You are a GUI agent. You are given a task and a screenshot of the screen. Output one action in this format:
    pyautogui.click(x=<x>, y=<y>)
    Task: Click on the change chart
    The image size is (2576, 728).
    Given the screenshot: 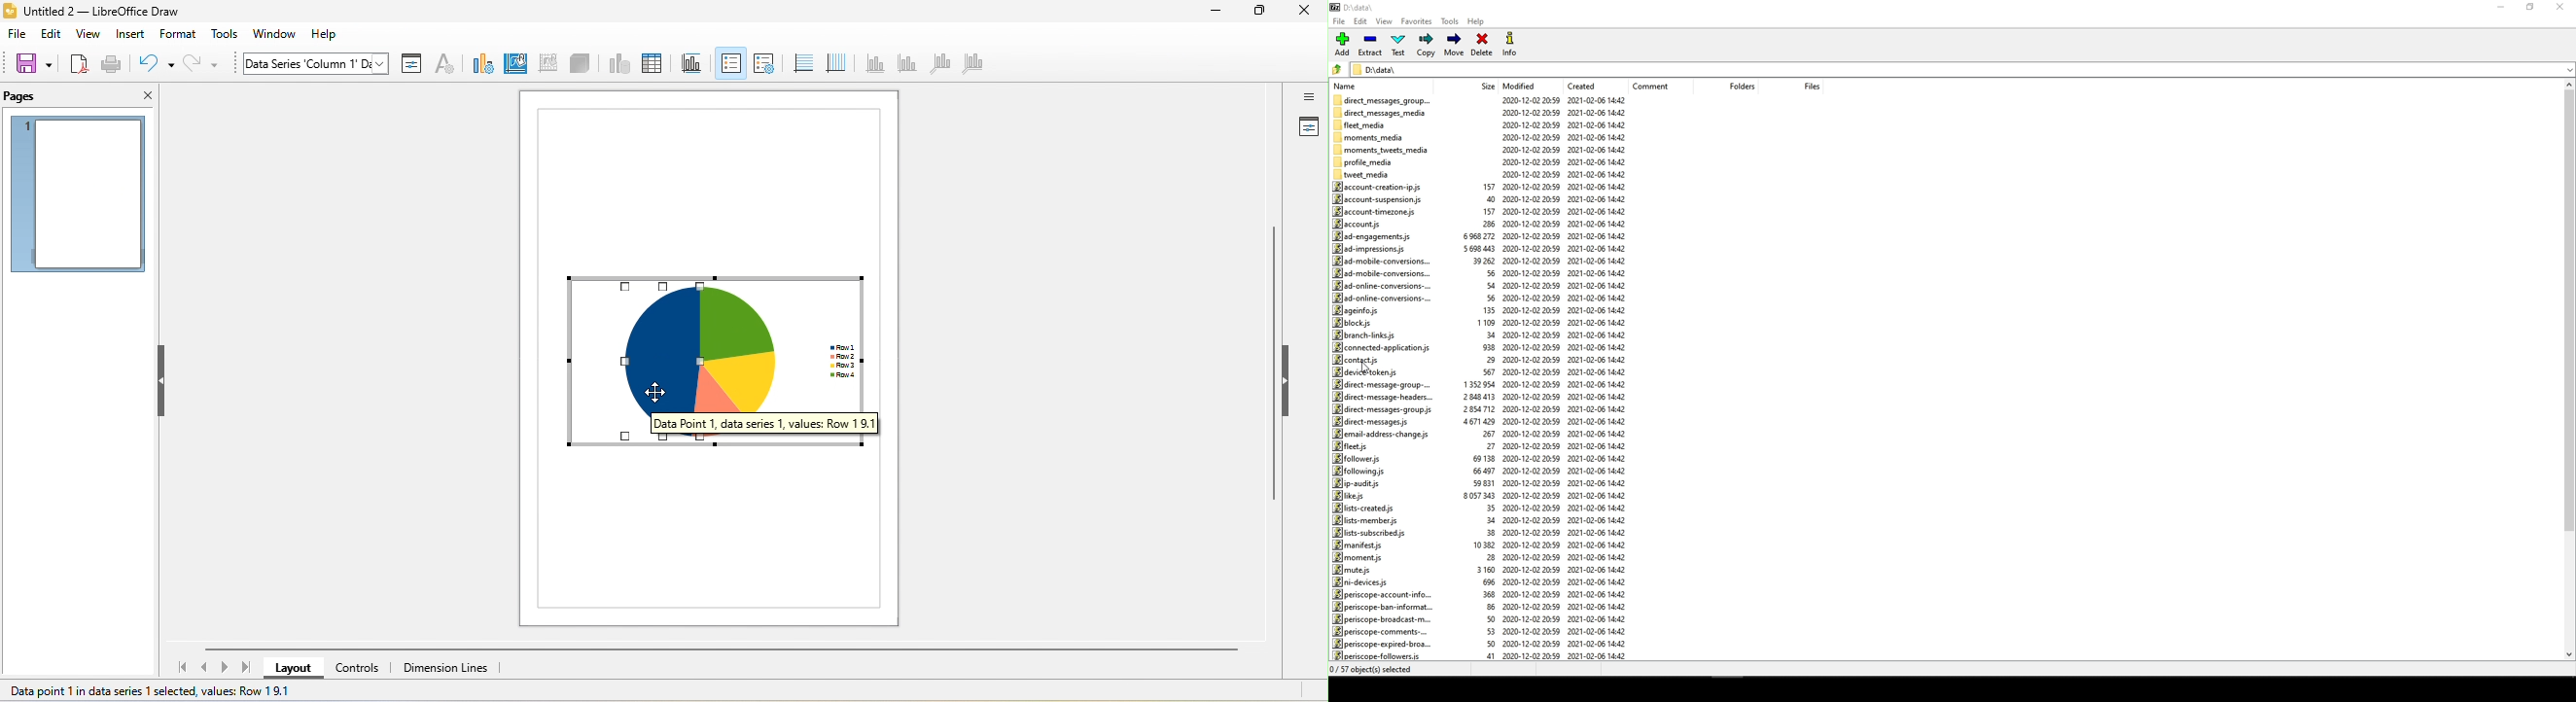 What is the action you would take?
    pyautogui.click(x=479, y=63)
    